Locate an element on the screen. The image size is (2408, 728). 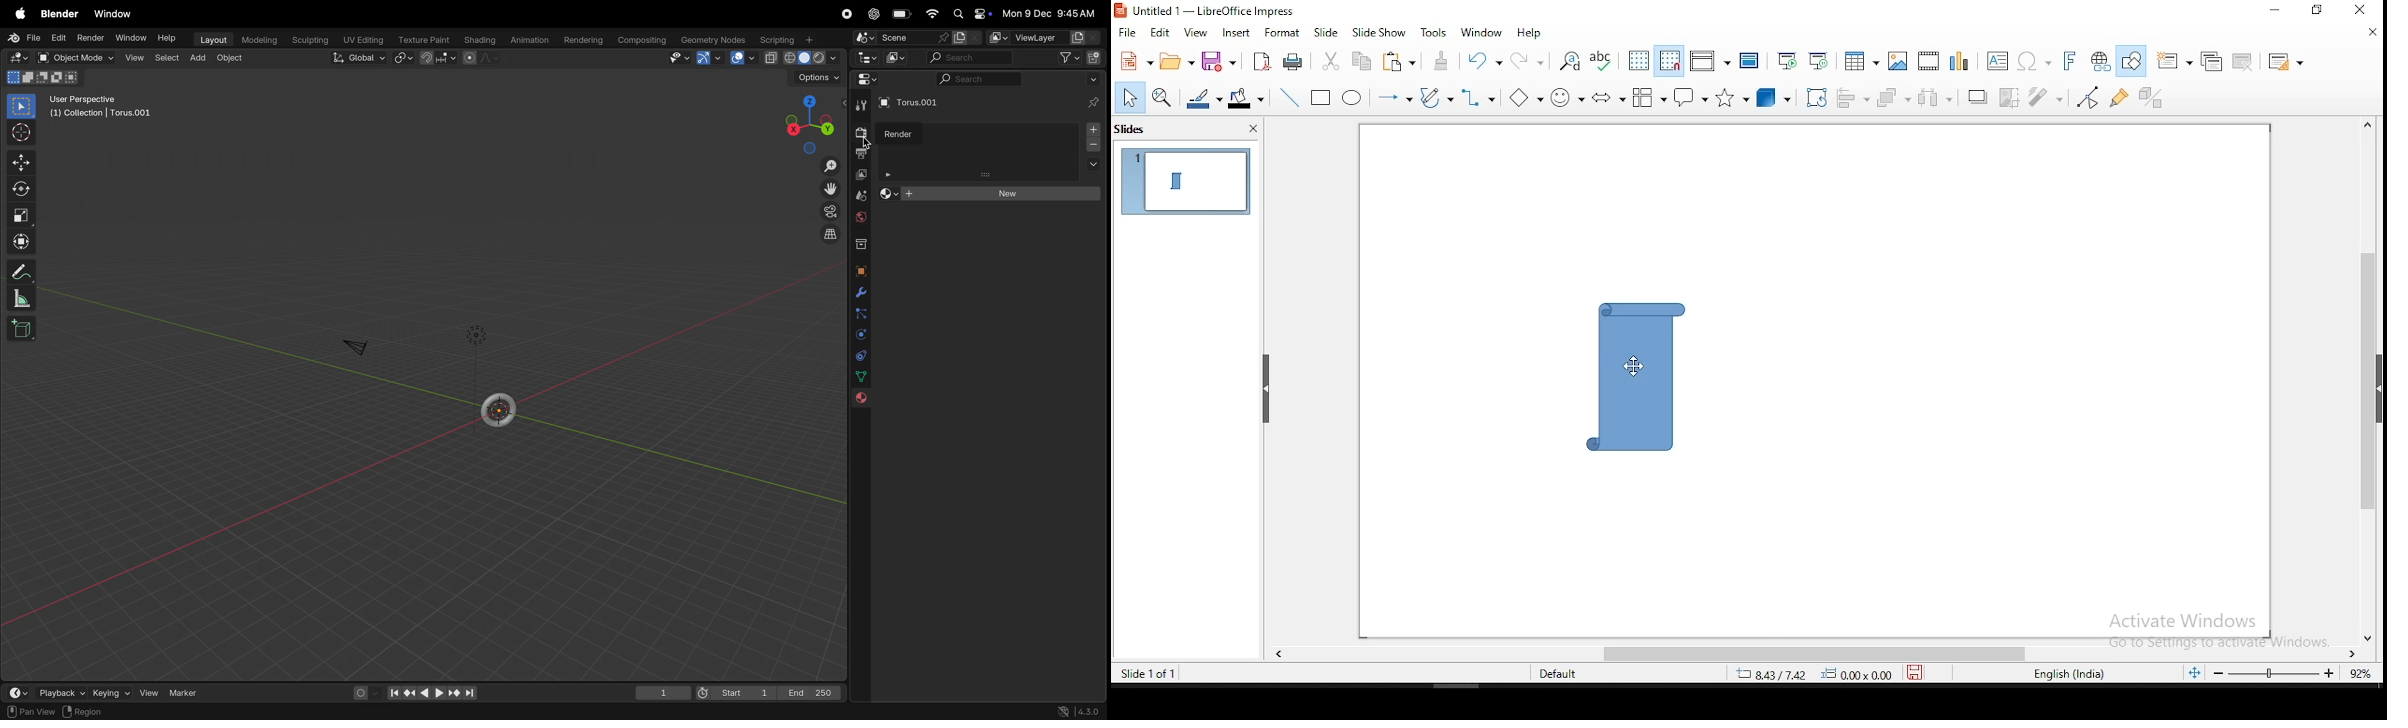
view is located at coordinates (682, 58).